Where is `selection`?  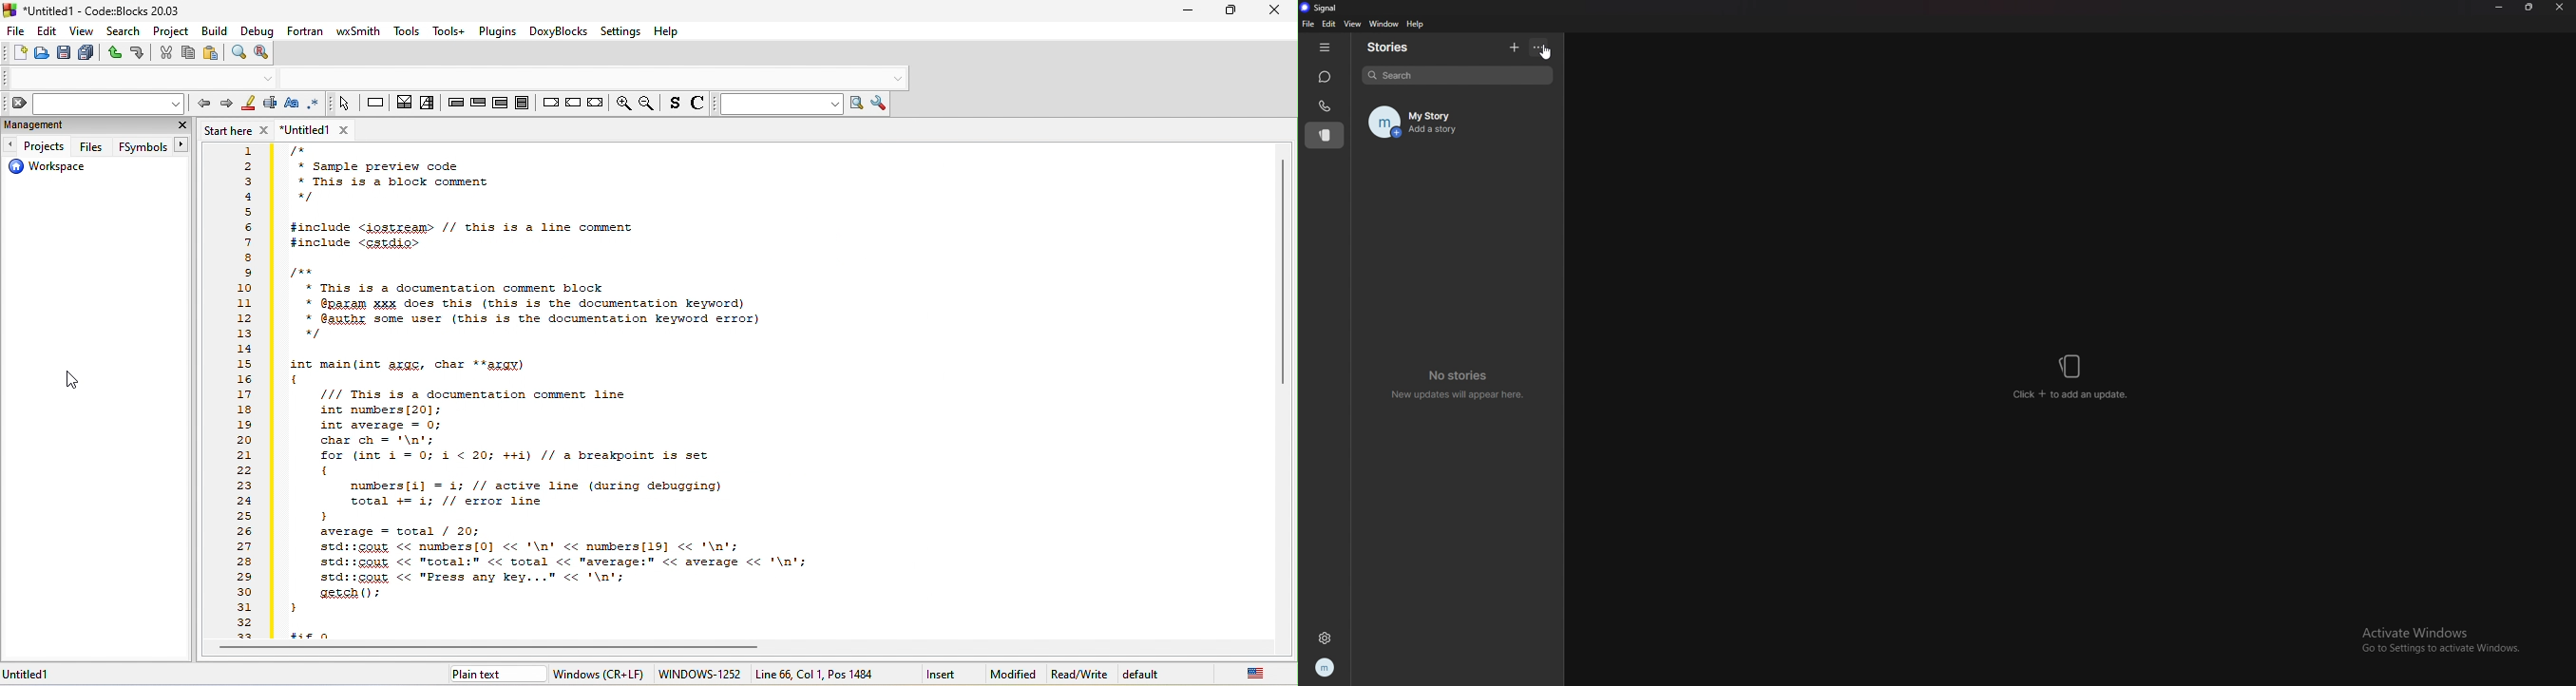
selection is located at coordinates (429, 105).